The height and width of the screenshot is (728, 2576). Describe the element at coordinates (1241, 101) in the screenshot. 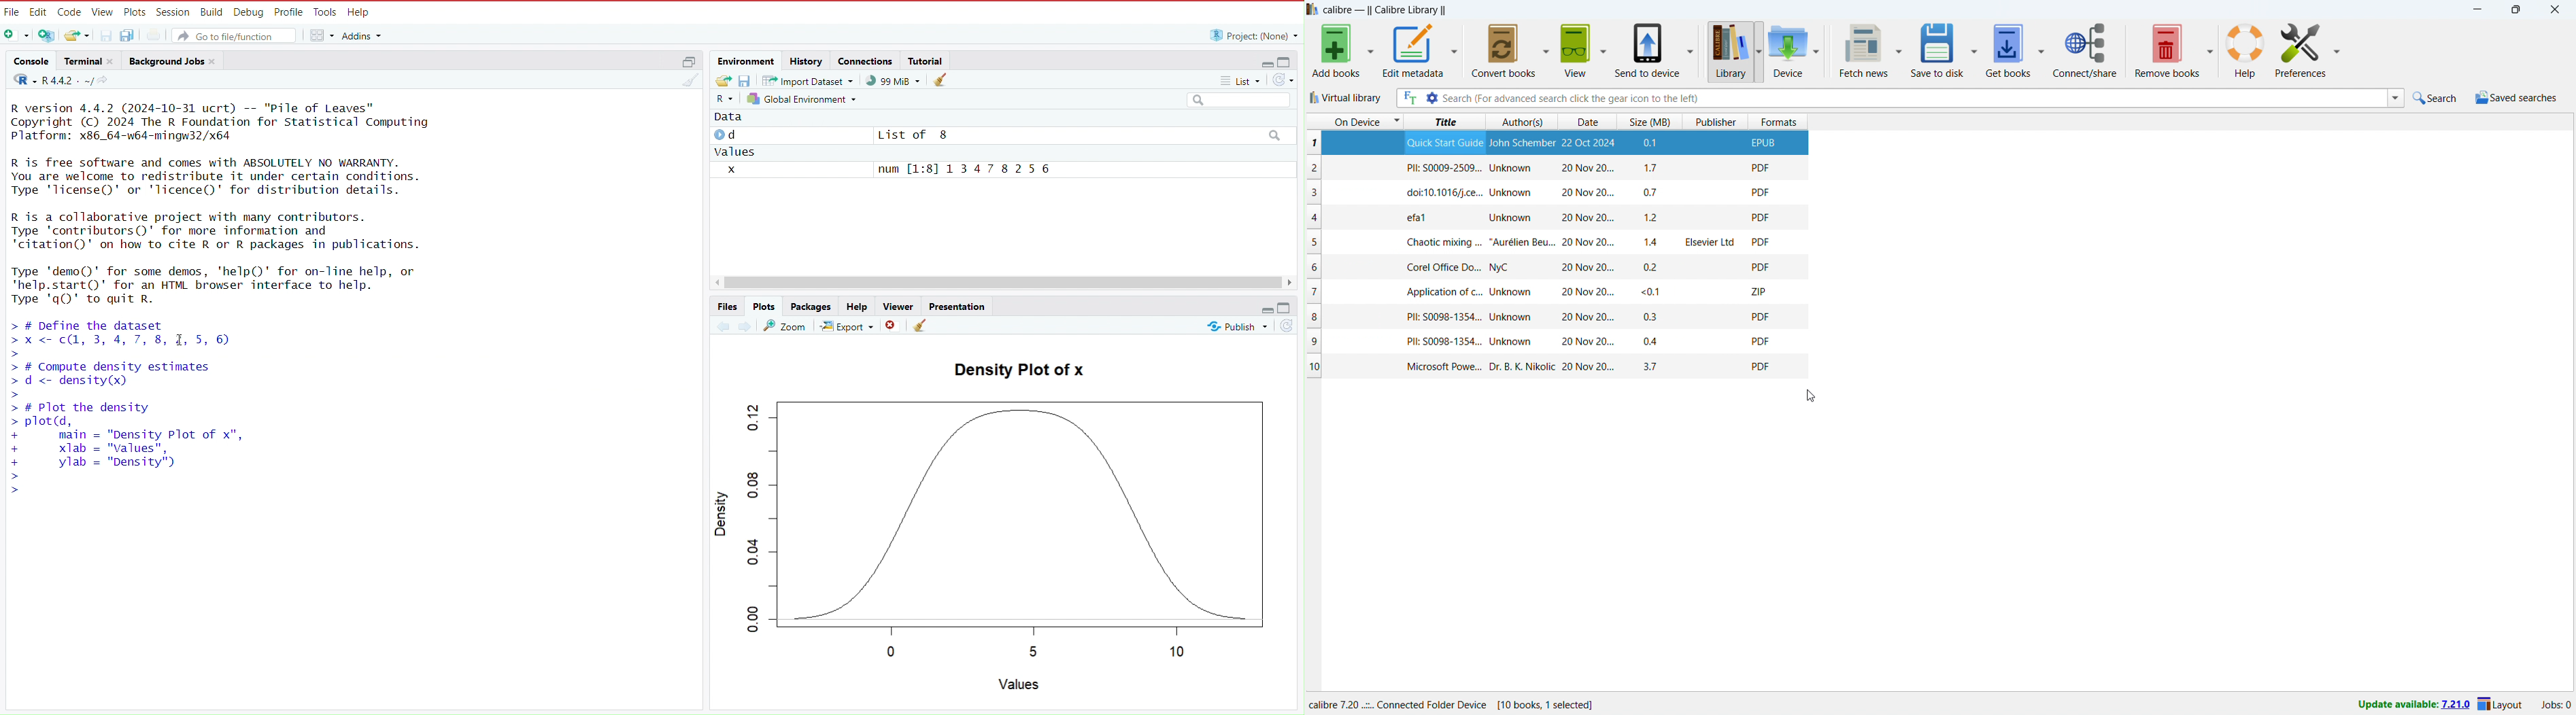

I see `search field` at that location.